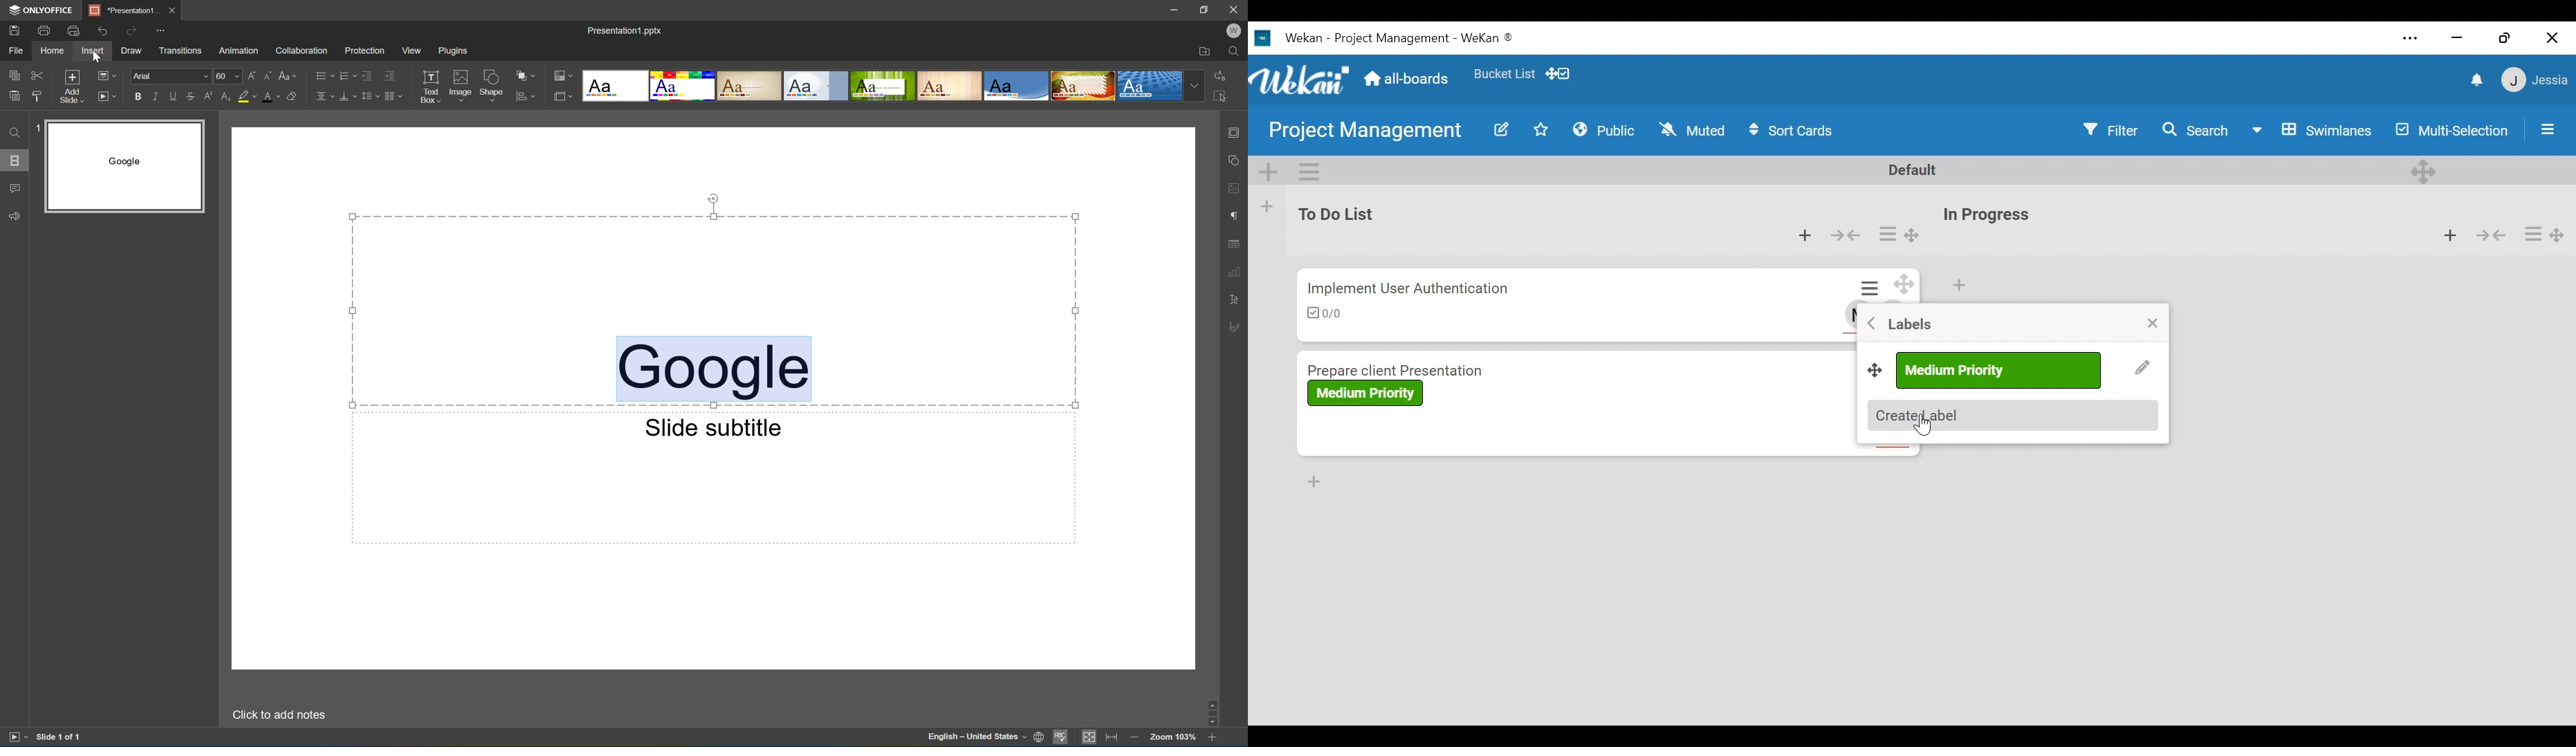 The height and width of the screenshot is (756, 2576). Describe the element at coordinates (39, 74) in the screenshot. I see `Cut` at that location.